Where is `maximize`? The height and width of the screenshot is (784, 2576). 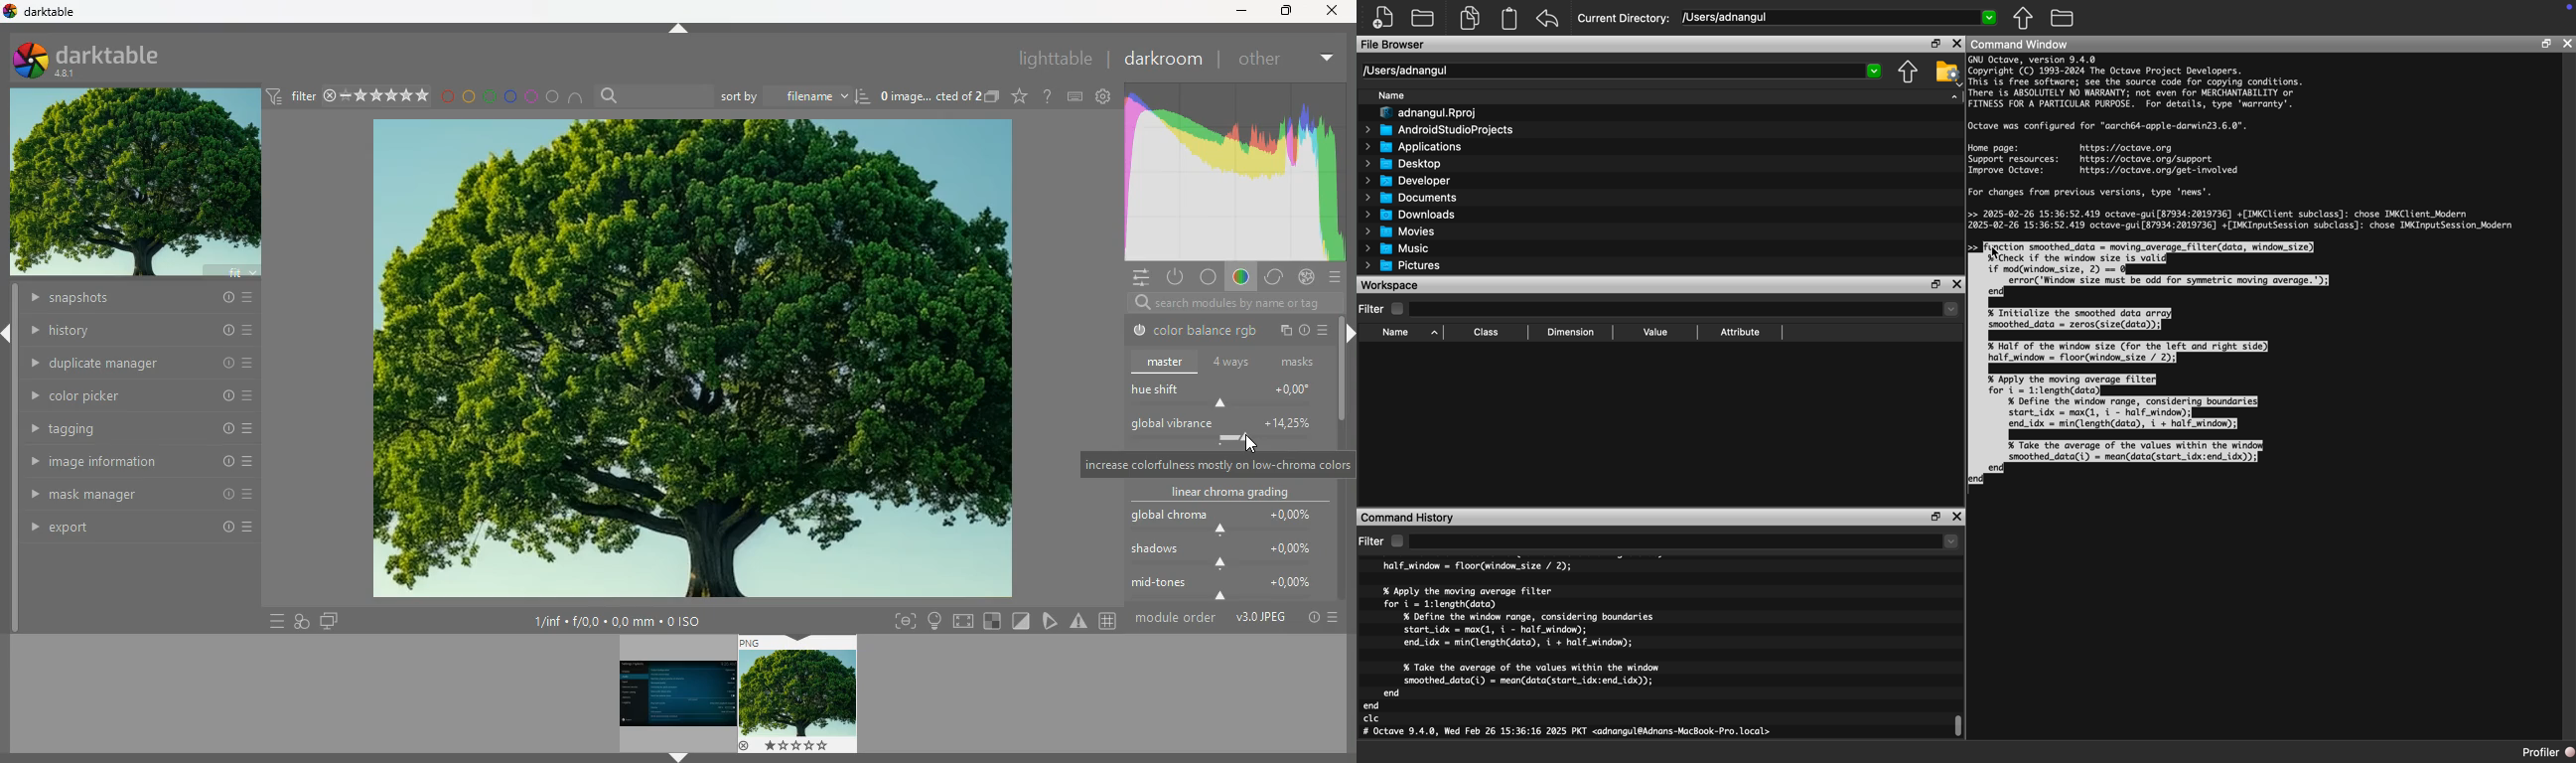
maximize is located at coordinates (1283, 10).